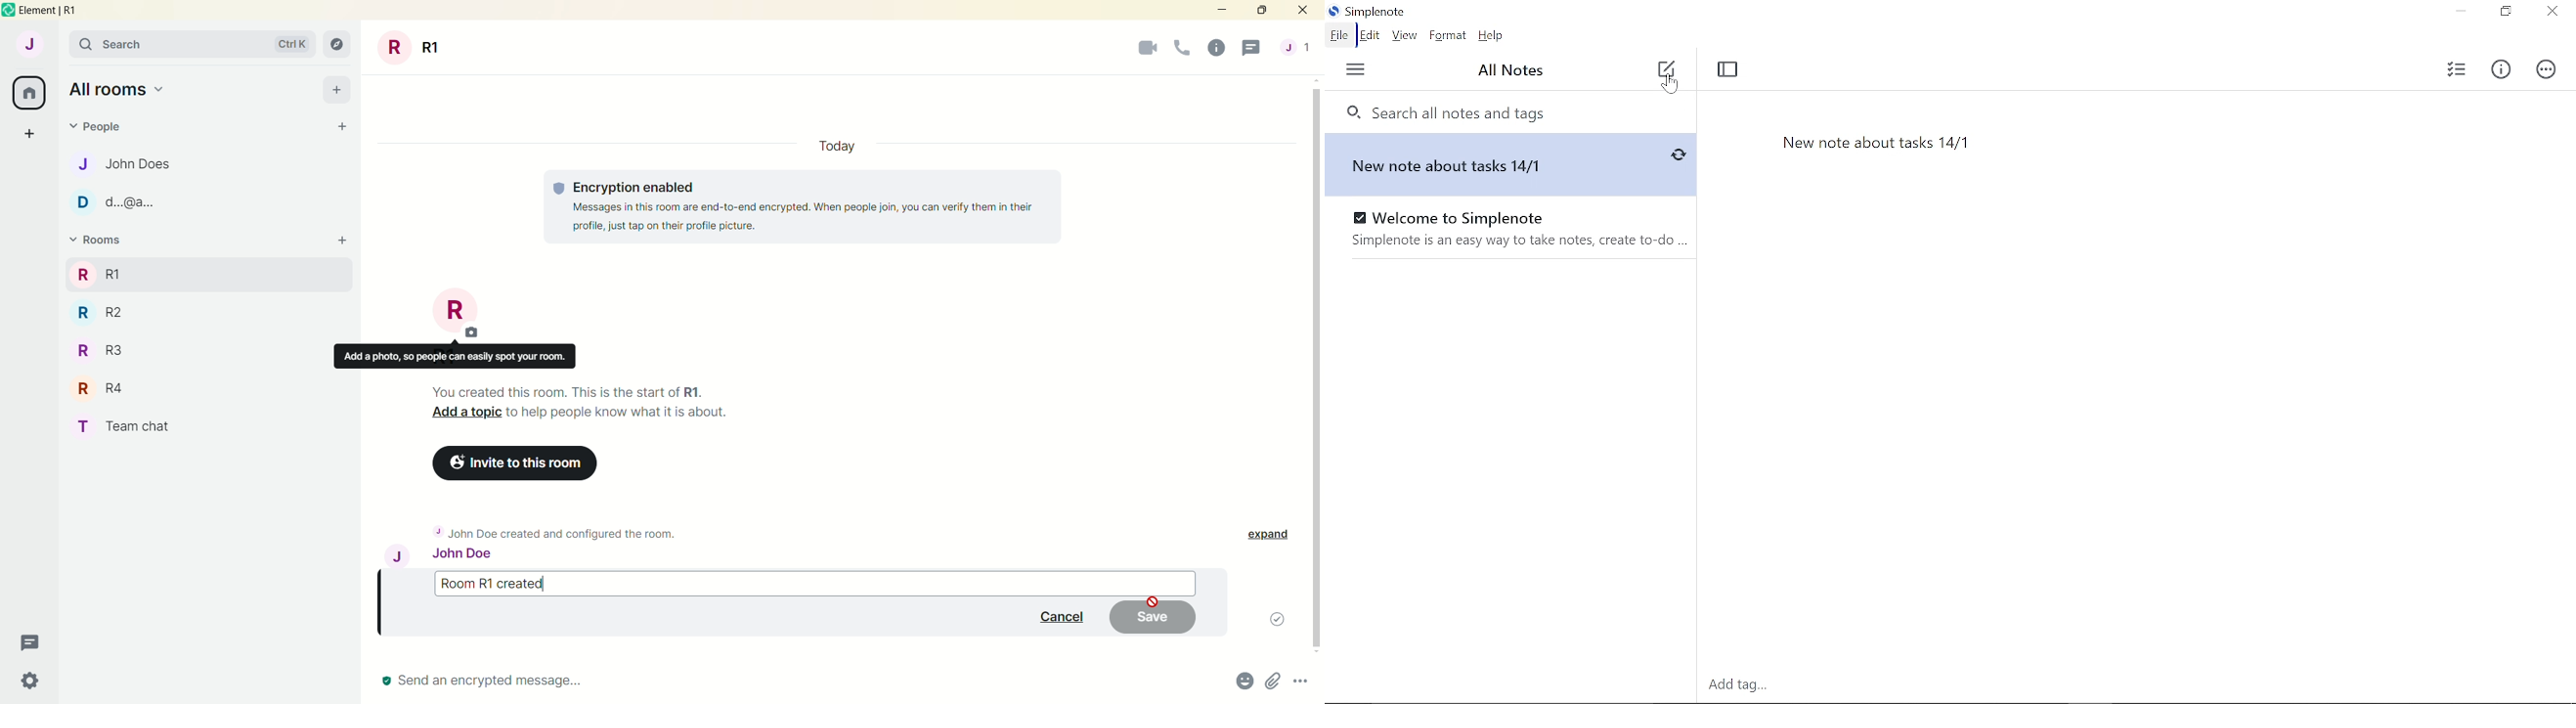 The height and width of the screenshot is (728, 2576). Describe the element at coordinates (1269, 620) in the screenshot. I see `message sent` at that location.